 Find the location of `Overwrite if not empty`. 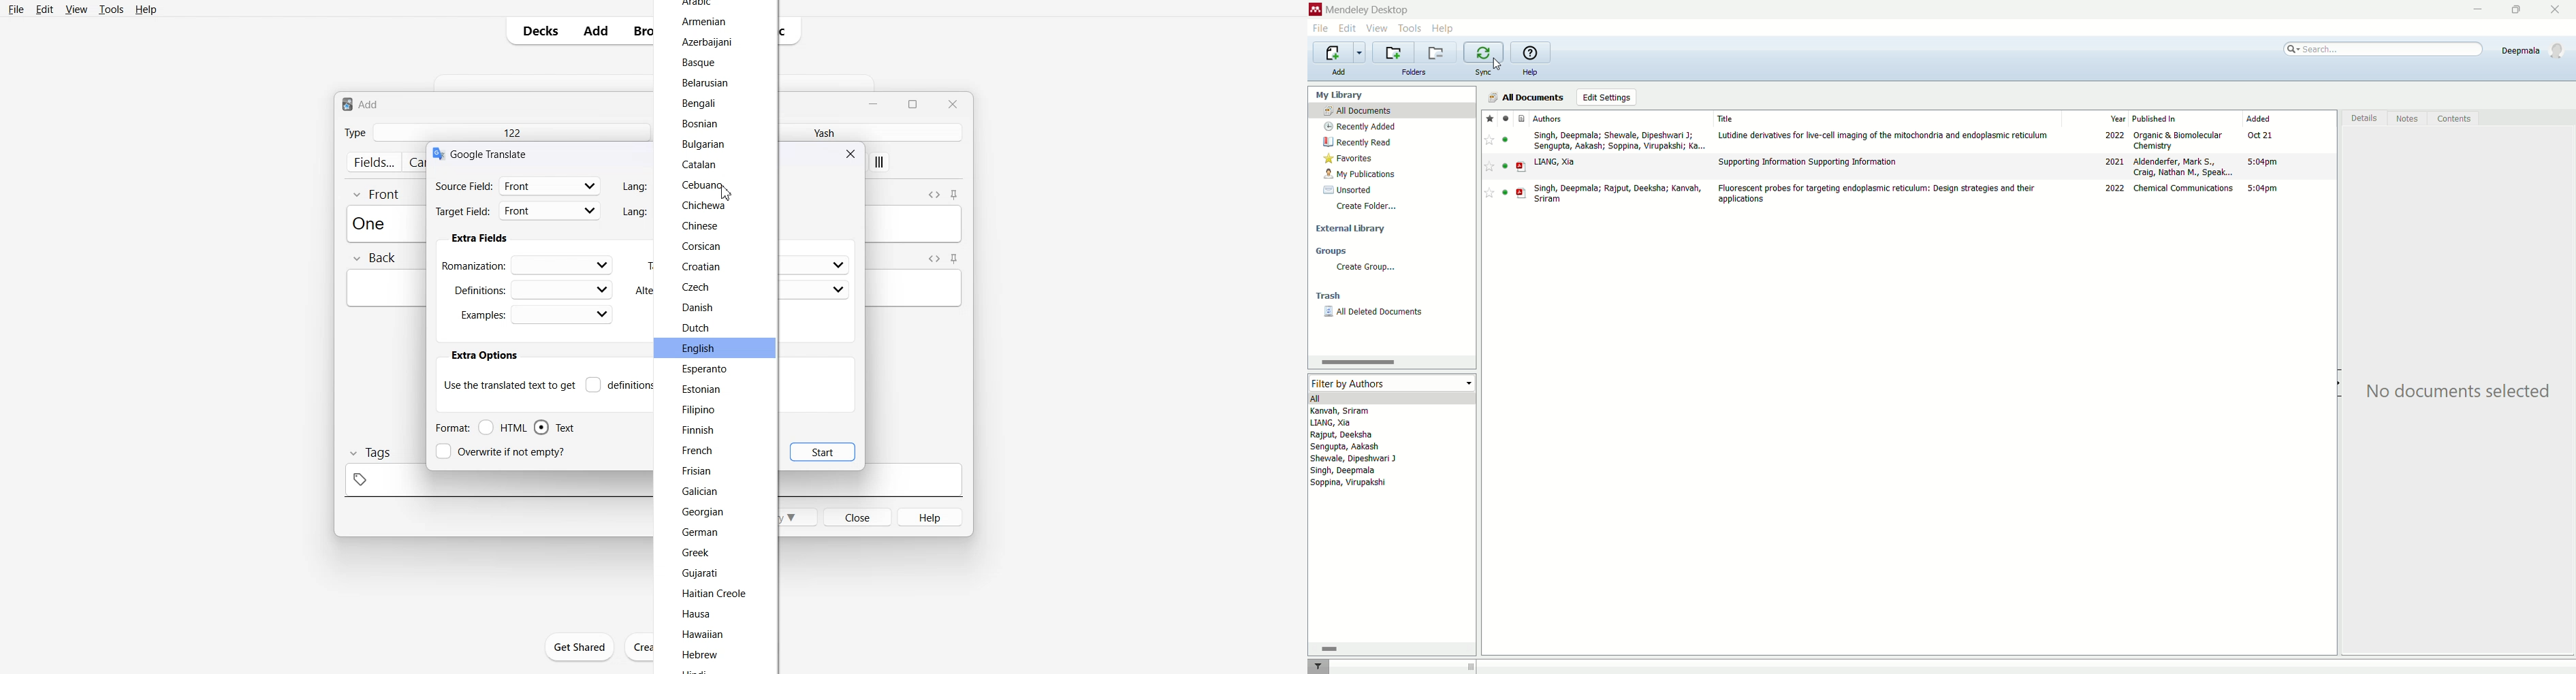

Overwrite if not empty is located at coordinates (503, 451).